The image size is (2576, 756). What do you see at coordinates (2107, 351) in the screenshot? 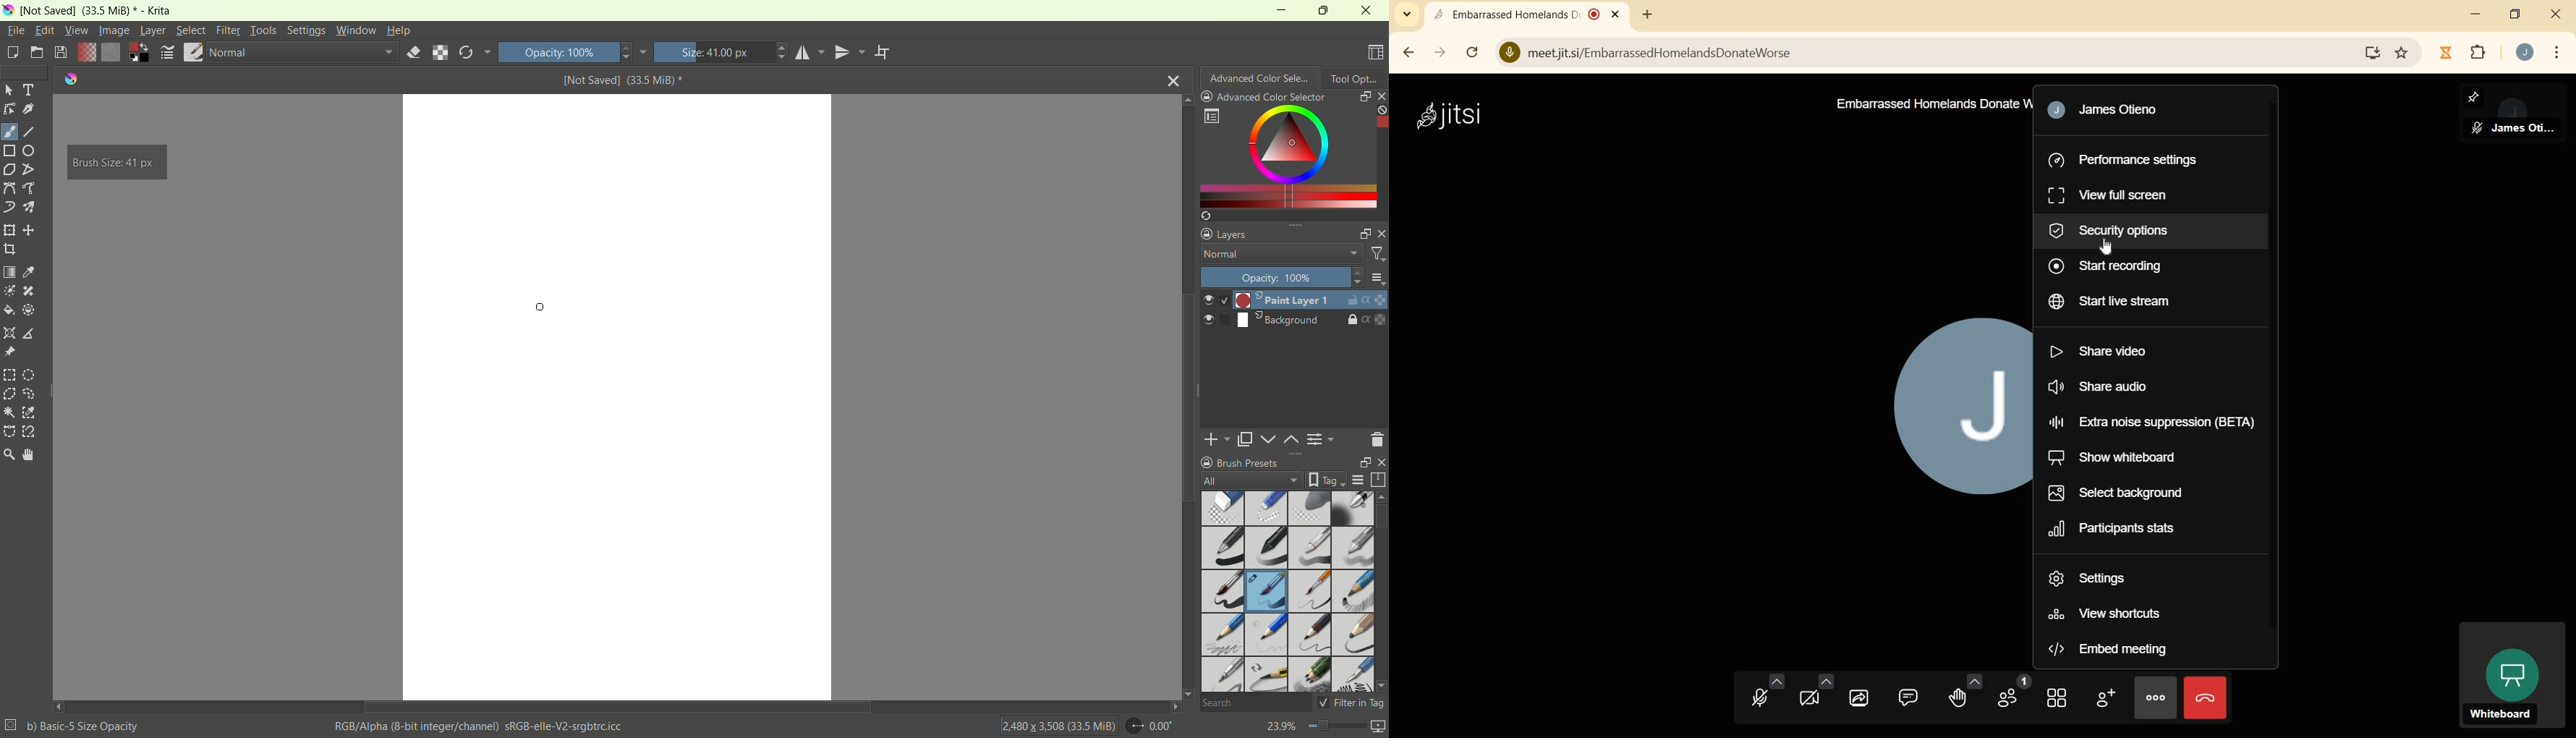
I see `SHARE VIDEO` at bounding box center [2107, 351].